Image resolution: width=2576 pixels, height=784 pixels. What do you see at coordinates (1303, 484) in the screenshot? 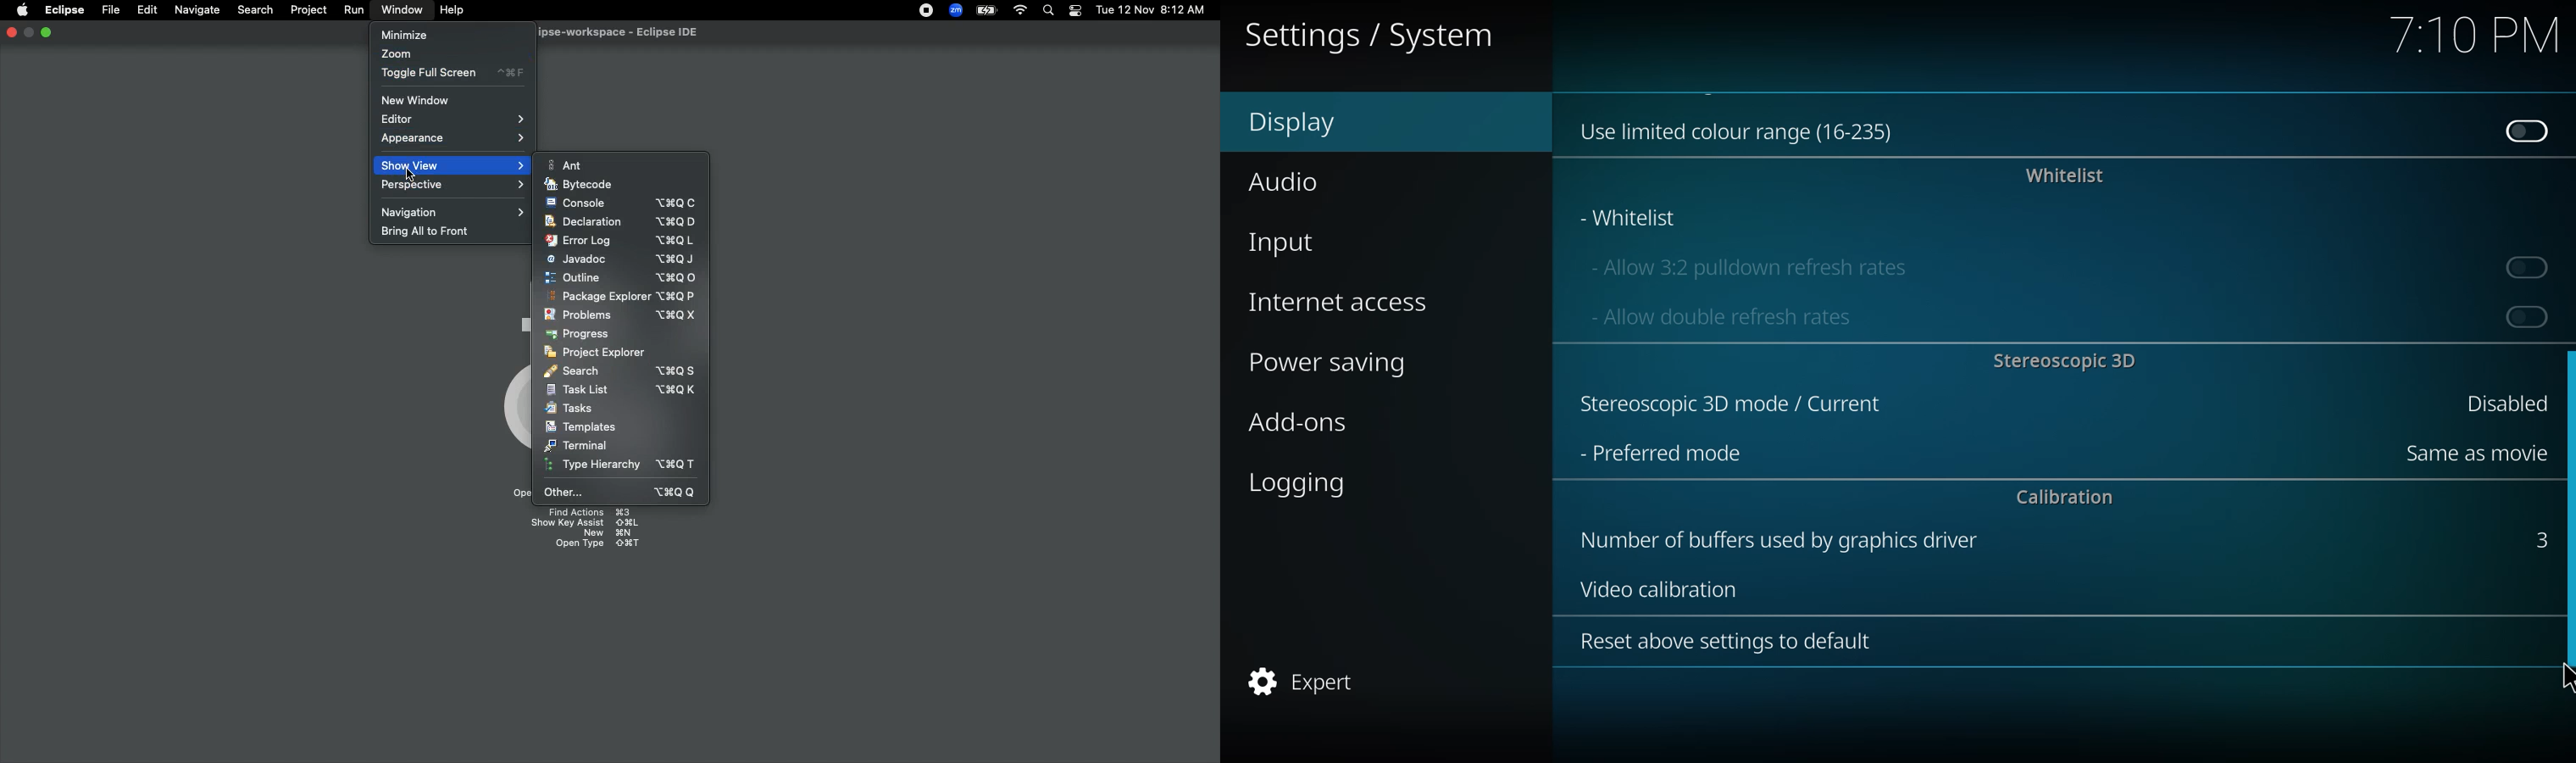
I see `logging` at bounding box center [1303, 484].